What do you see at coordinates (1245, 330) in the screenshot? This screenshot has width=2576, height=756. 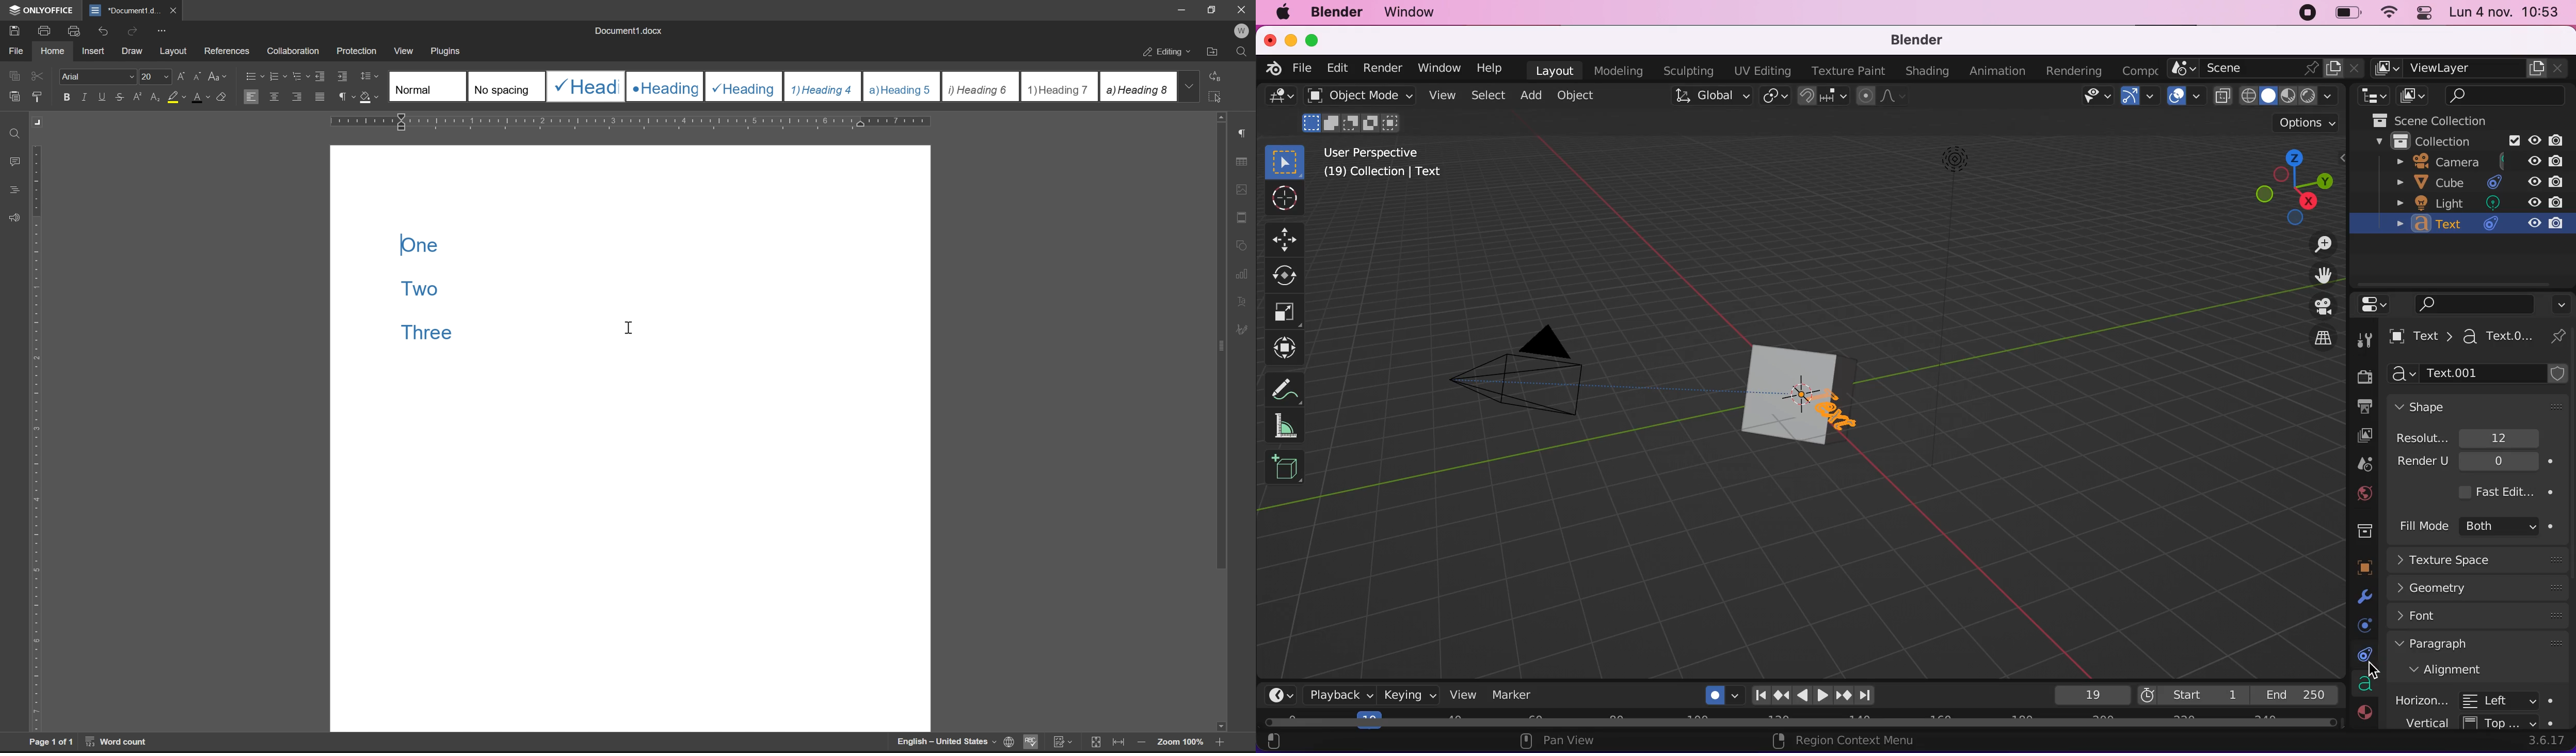 I see `signature settings` at bounding box center [1245, 330].